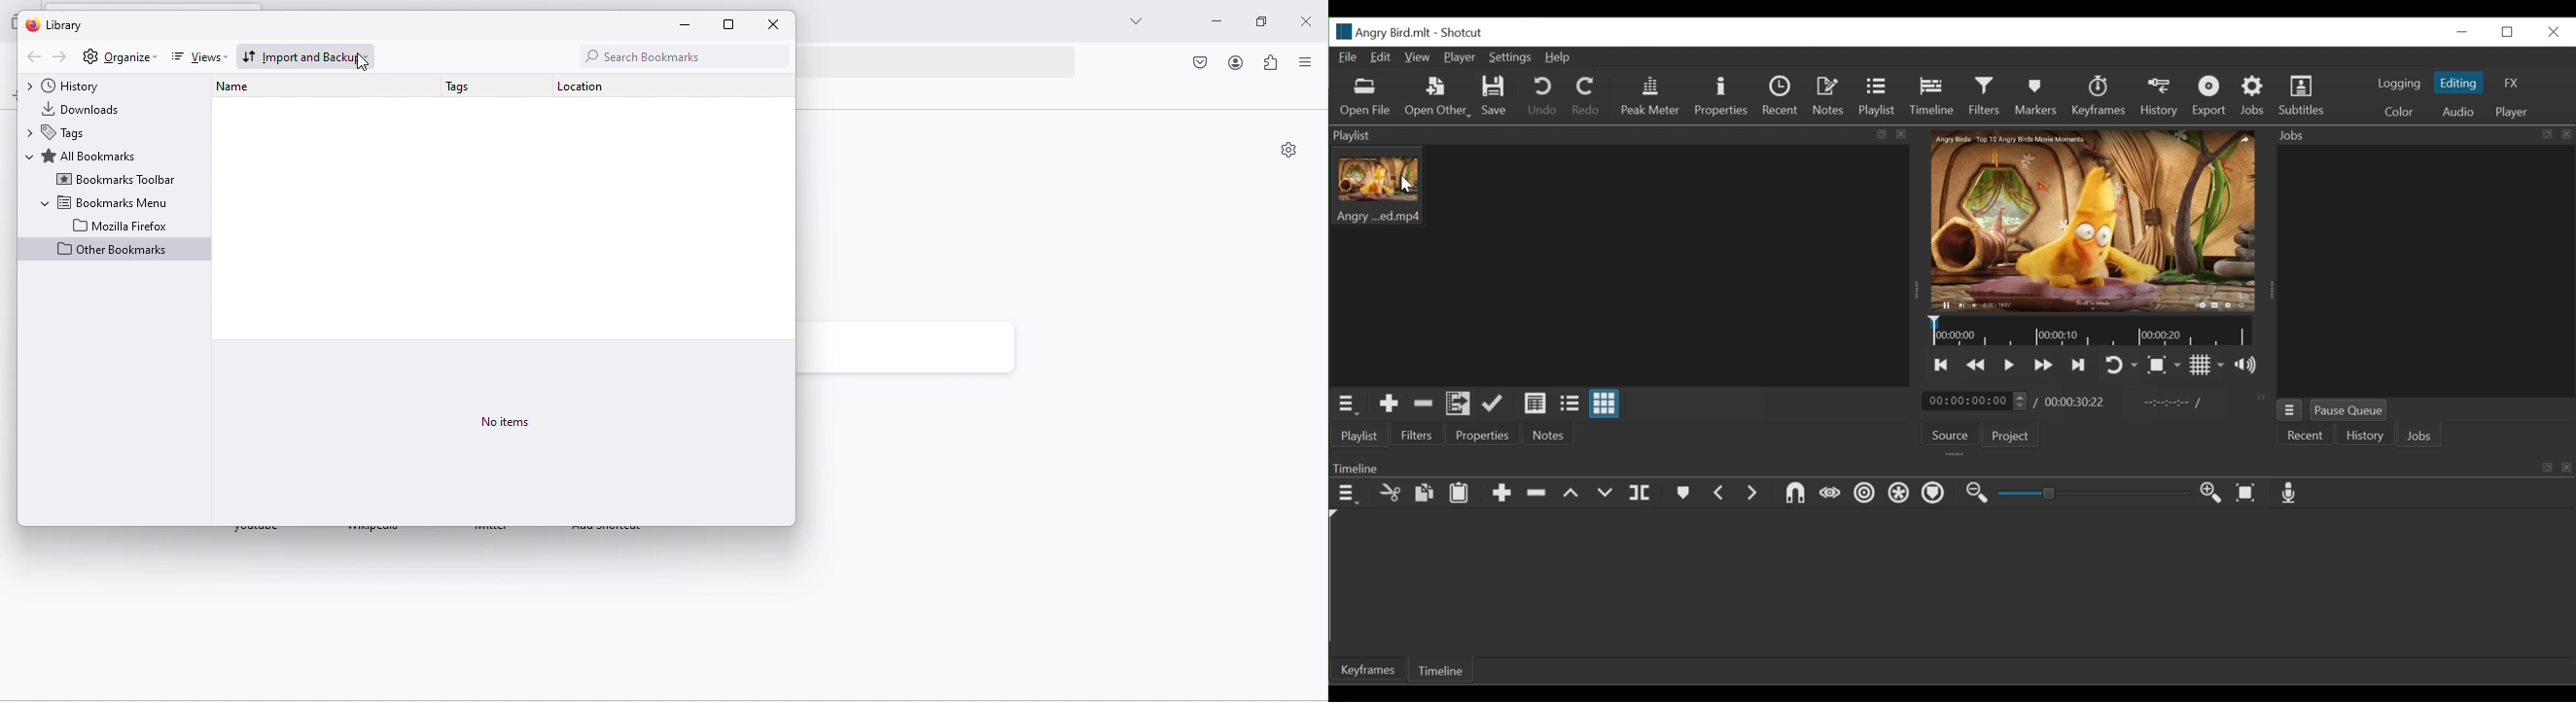  What do you see at coordinates (2247, 493) in the screenshot?
I see `zoom timeline to fit` at bounding box center [2247, 493].